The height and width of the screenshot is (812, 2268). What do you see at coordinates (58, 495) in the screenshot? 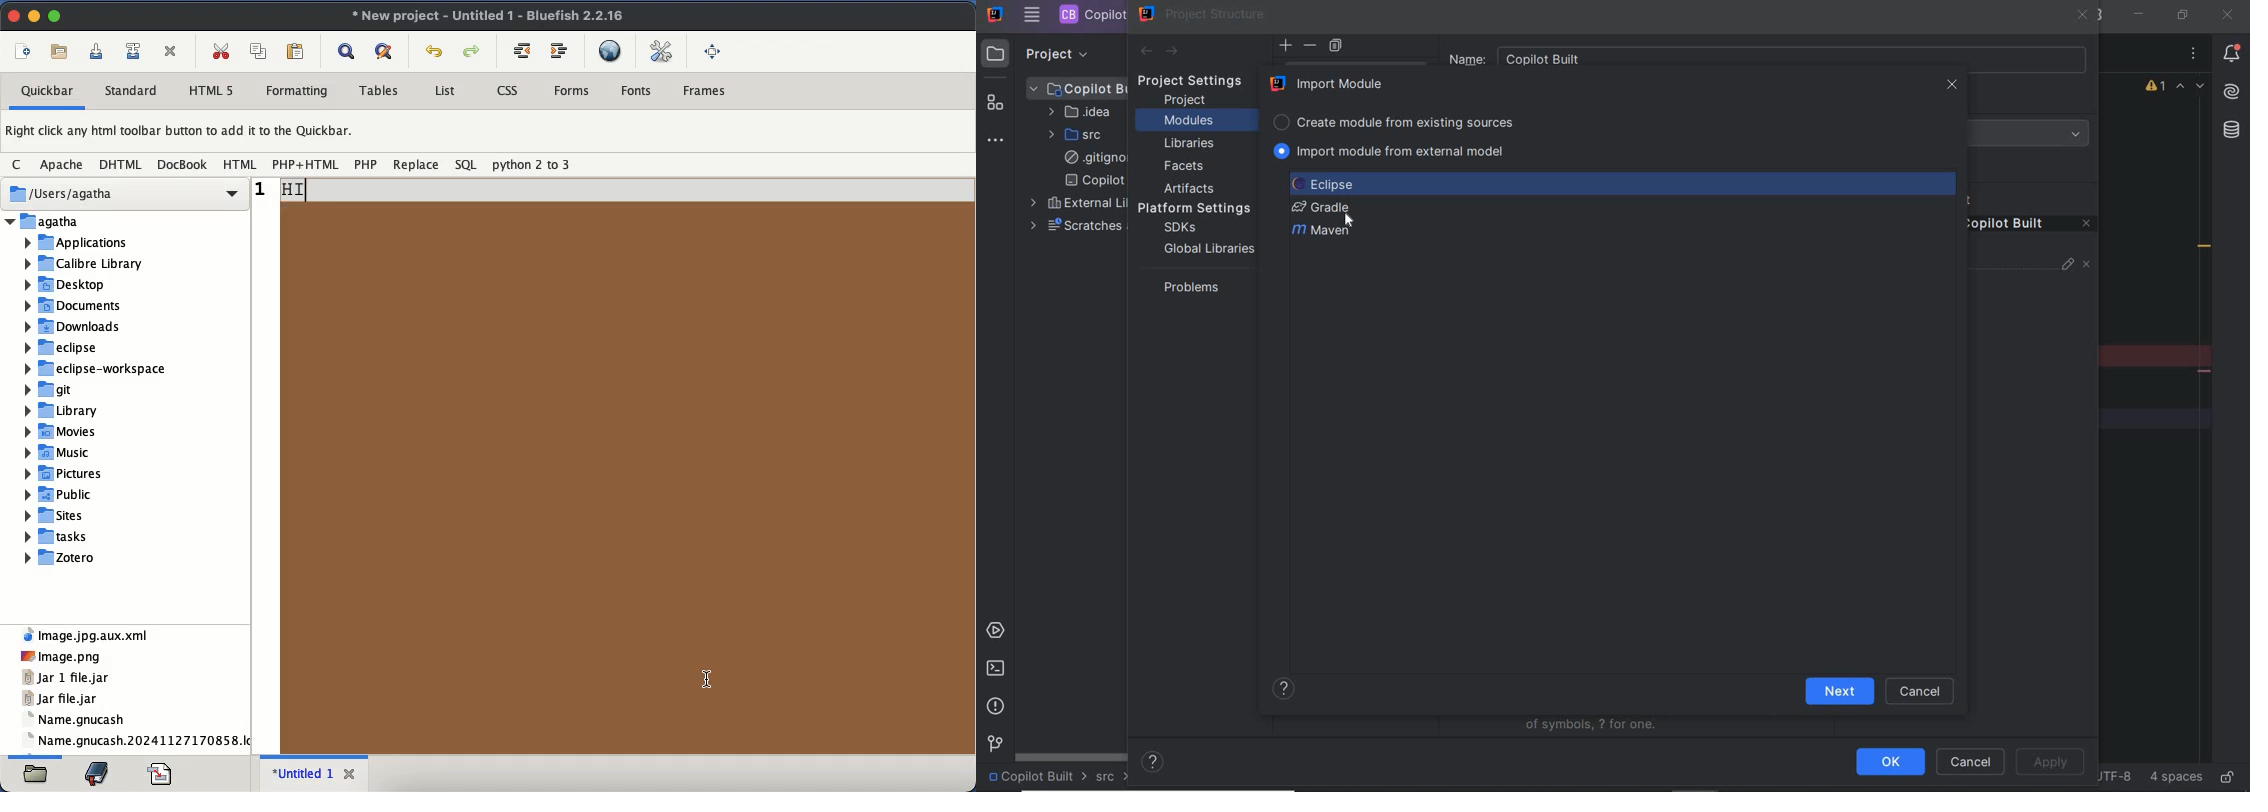
I see `Public` at bounding box center [58, 495].